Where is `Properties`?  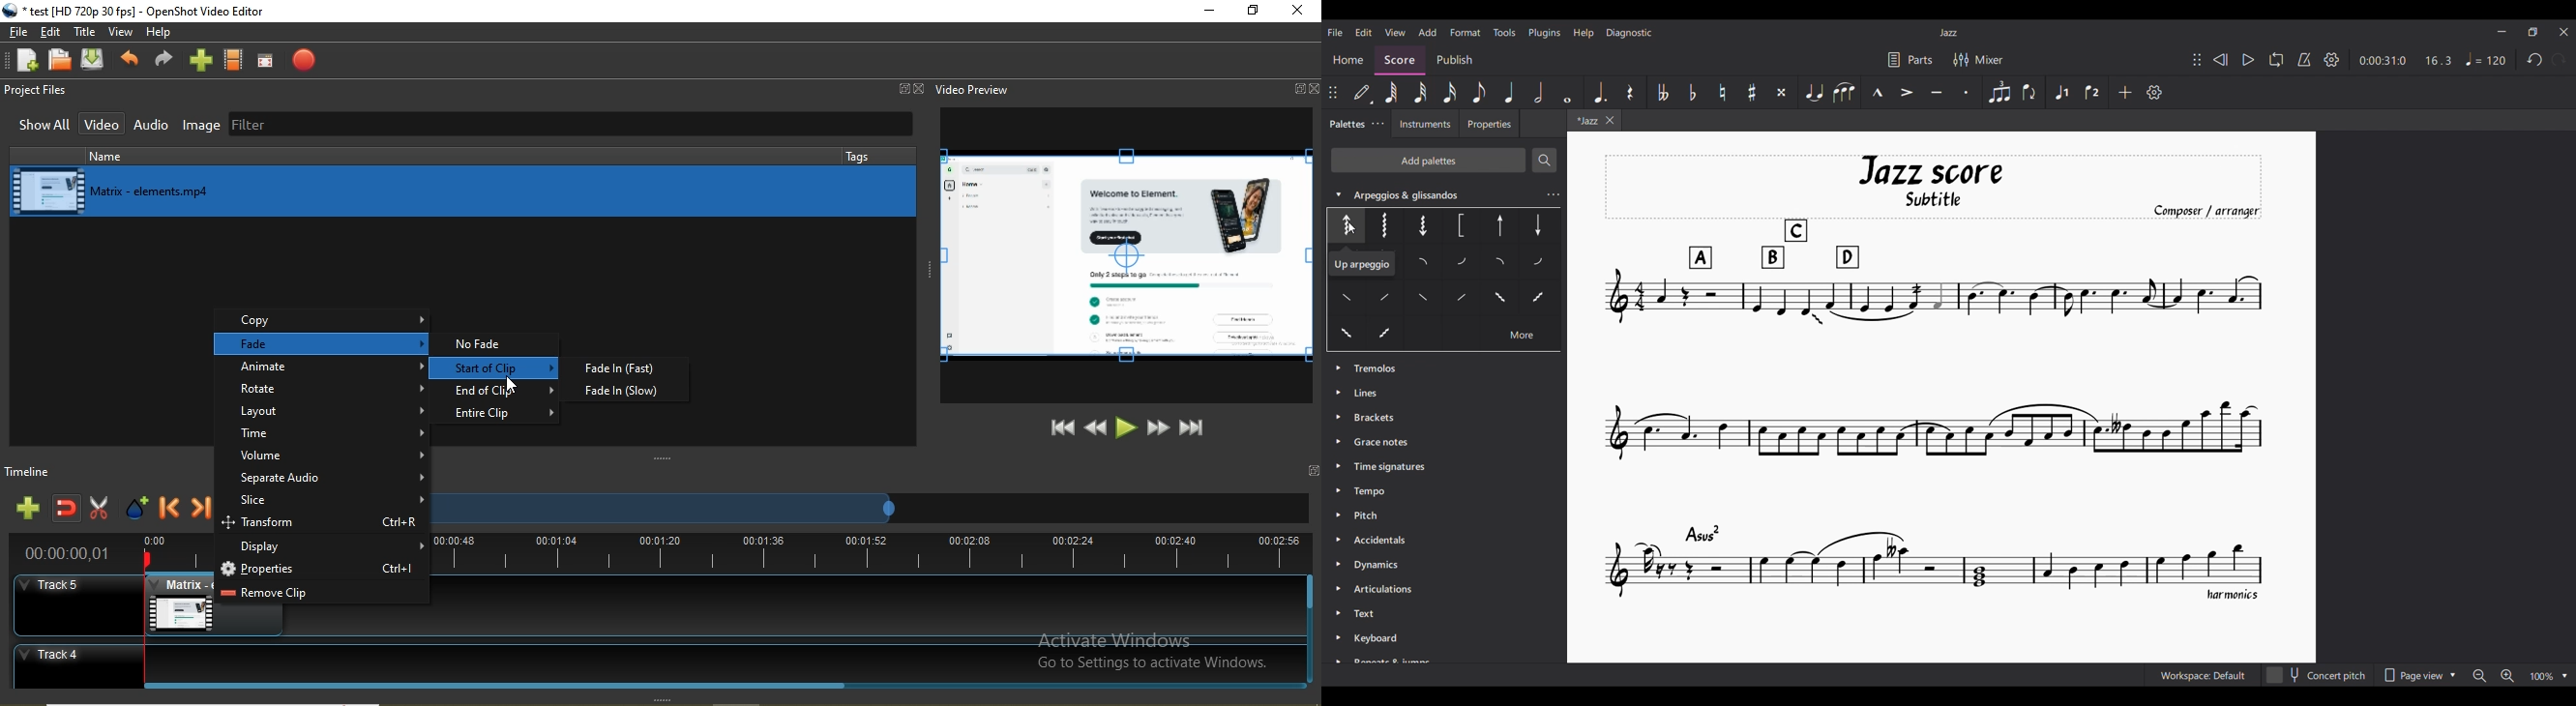
Properties is located at coordinates (1490, 123).